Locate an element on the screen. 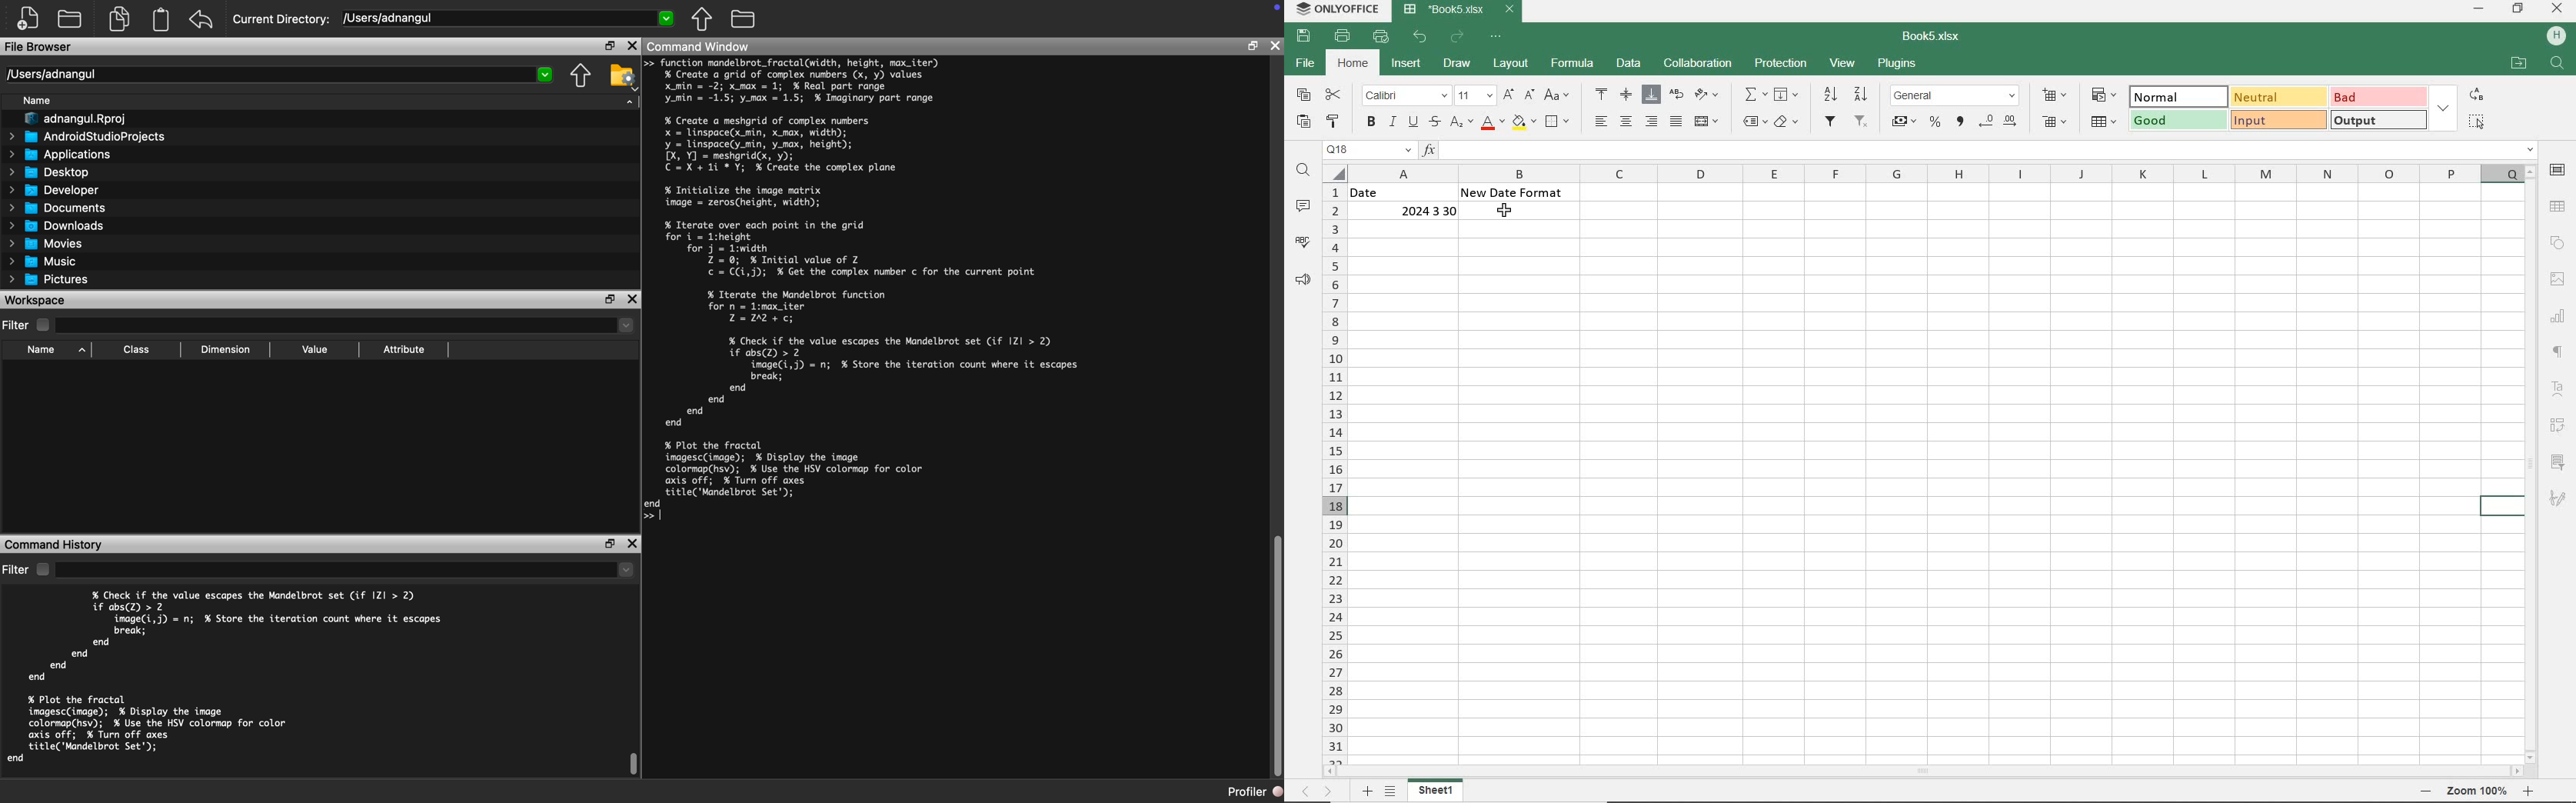  ACCOUNTING STYLE is located at coordinates (1905, 123).